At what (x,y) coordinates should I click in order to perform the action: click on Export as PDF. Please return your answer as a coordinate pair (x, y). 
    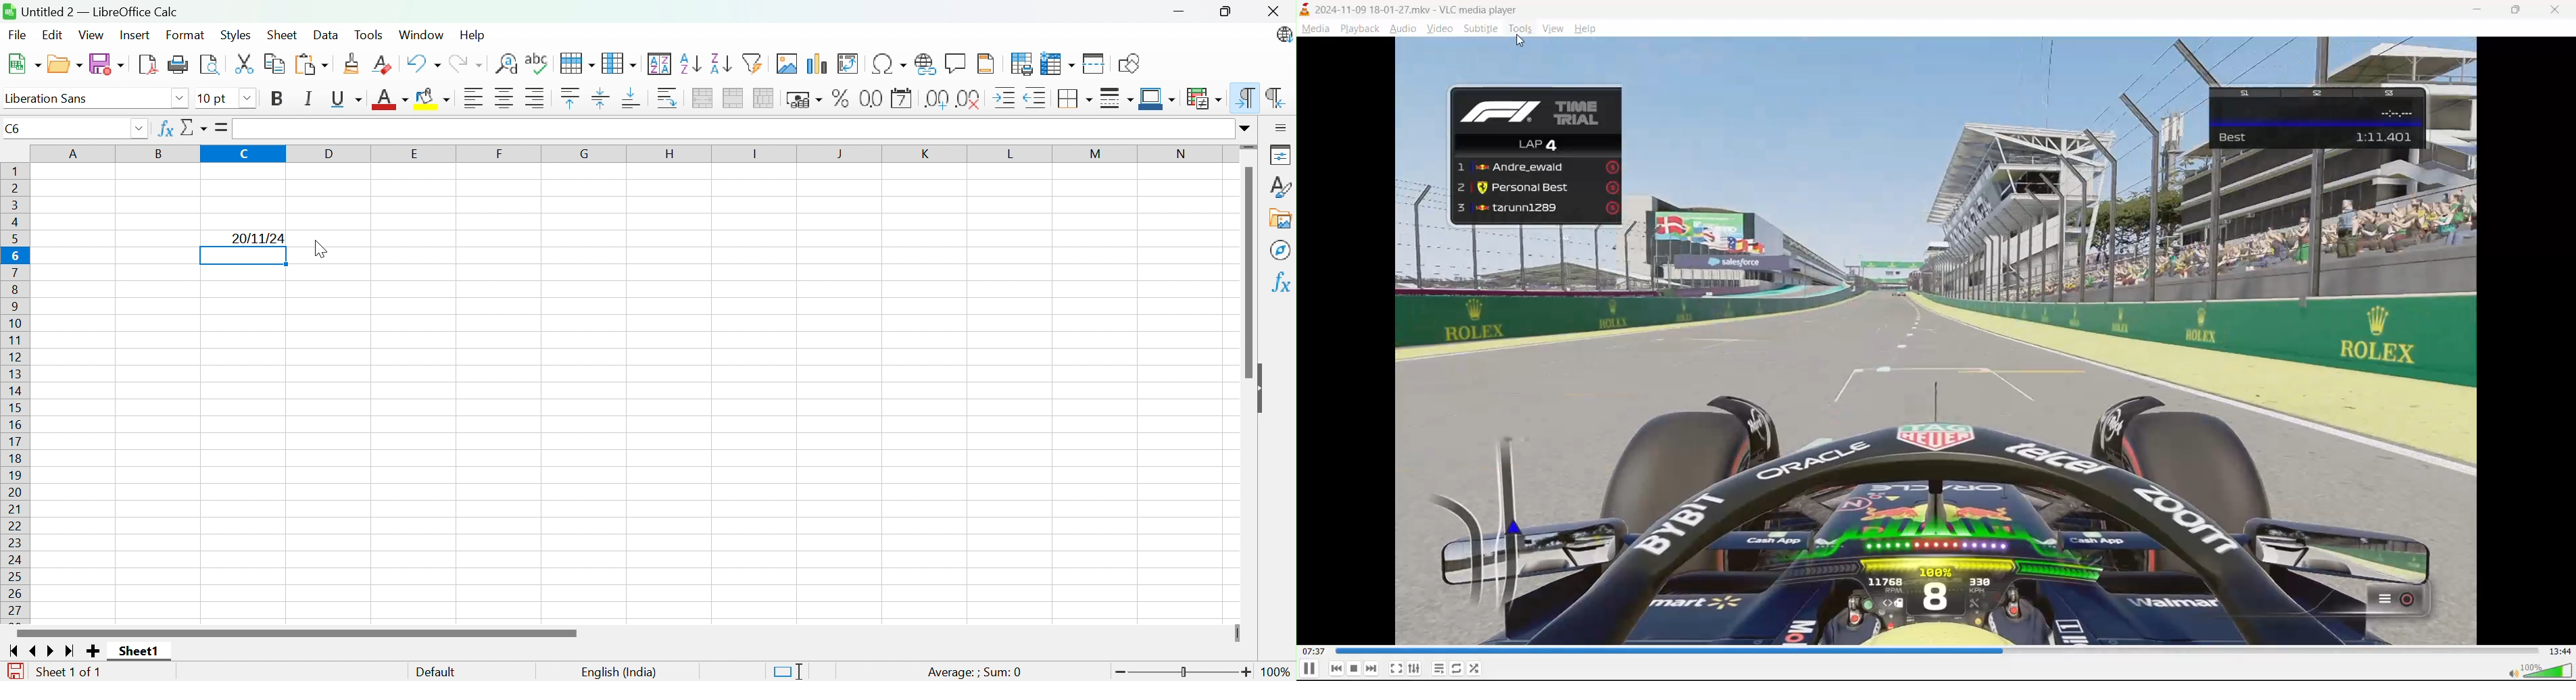
    Looking at the image, I should click on (146, 64).